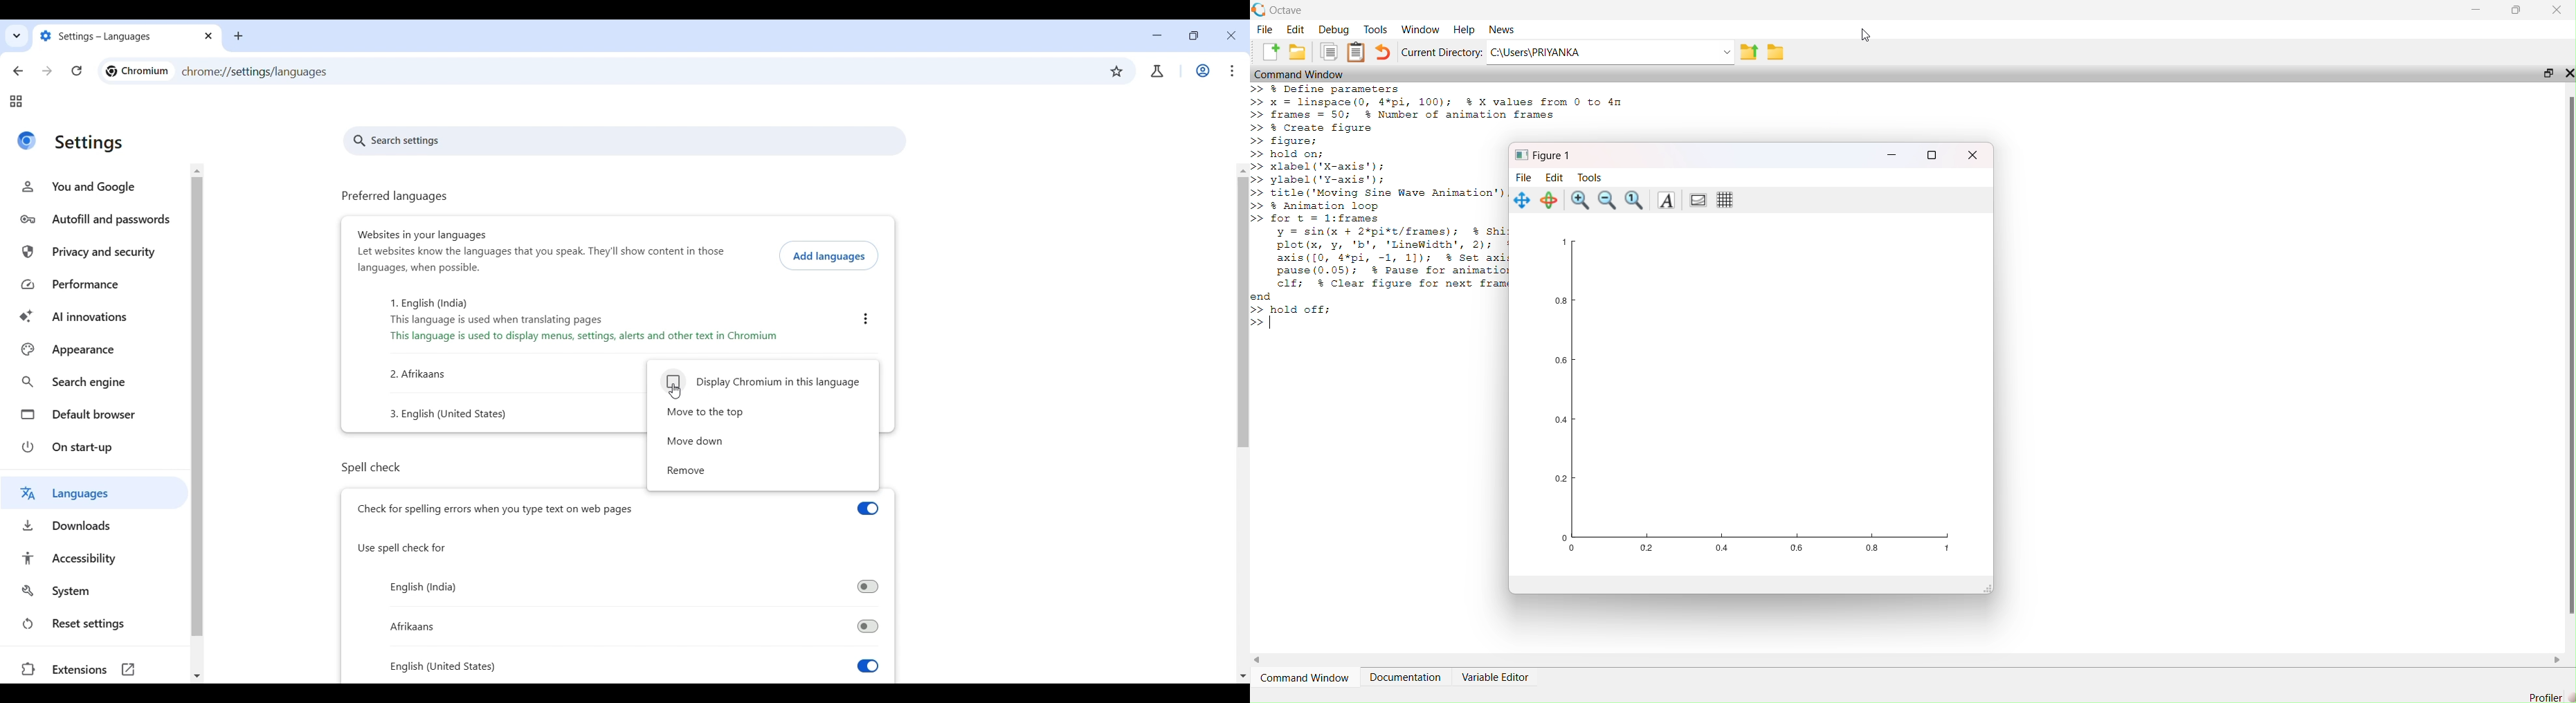 This screenshot has height=728, width=2576. I want to click on grid, so click(1728, 201).